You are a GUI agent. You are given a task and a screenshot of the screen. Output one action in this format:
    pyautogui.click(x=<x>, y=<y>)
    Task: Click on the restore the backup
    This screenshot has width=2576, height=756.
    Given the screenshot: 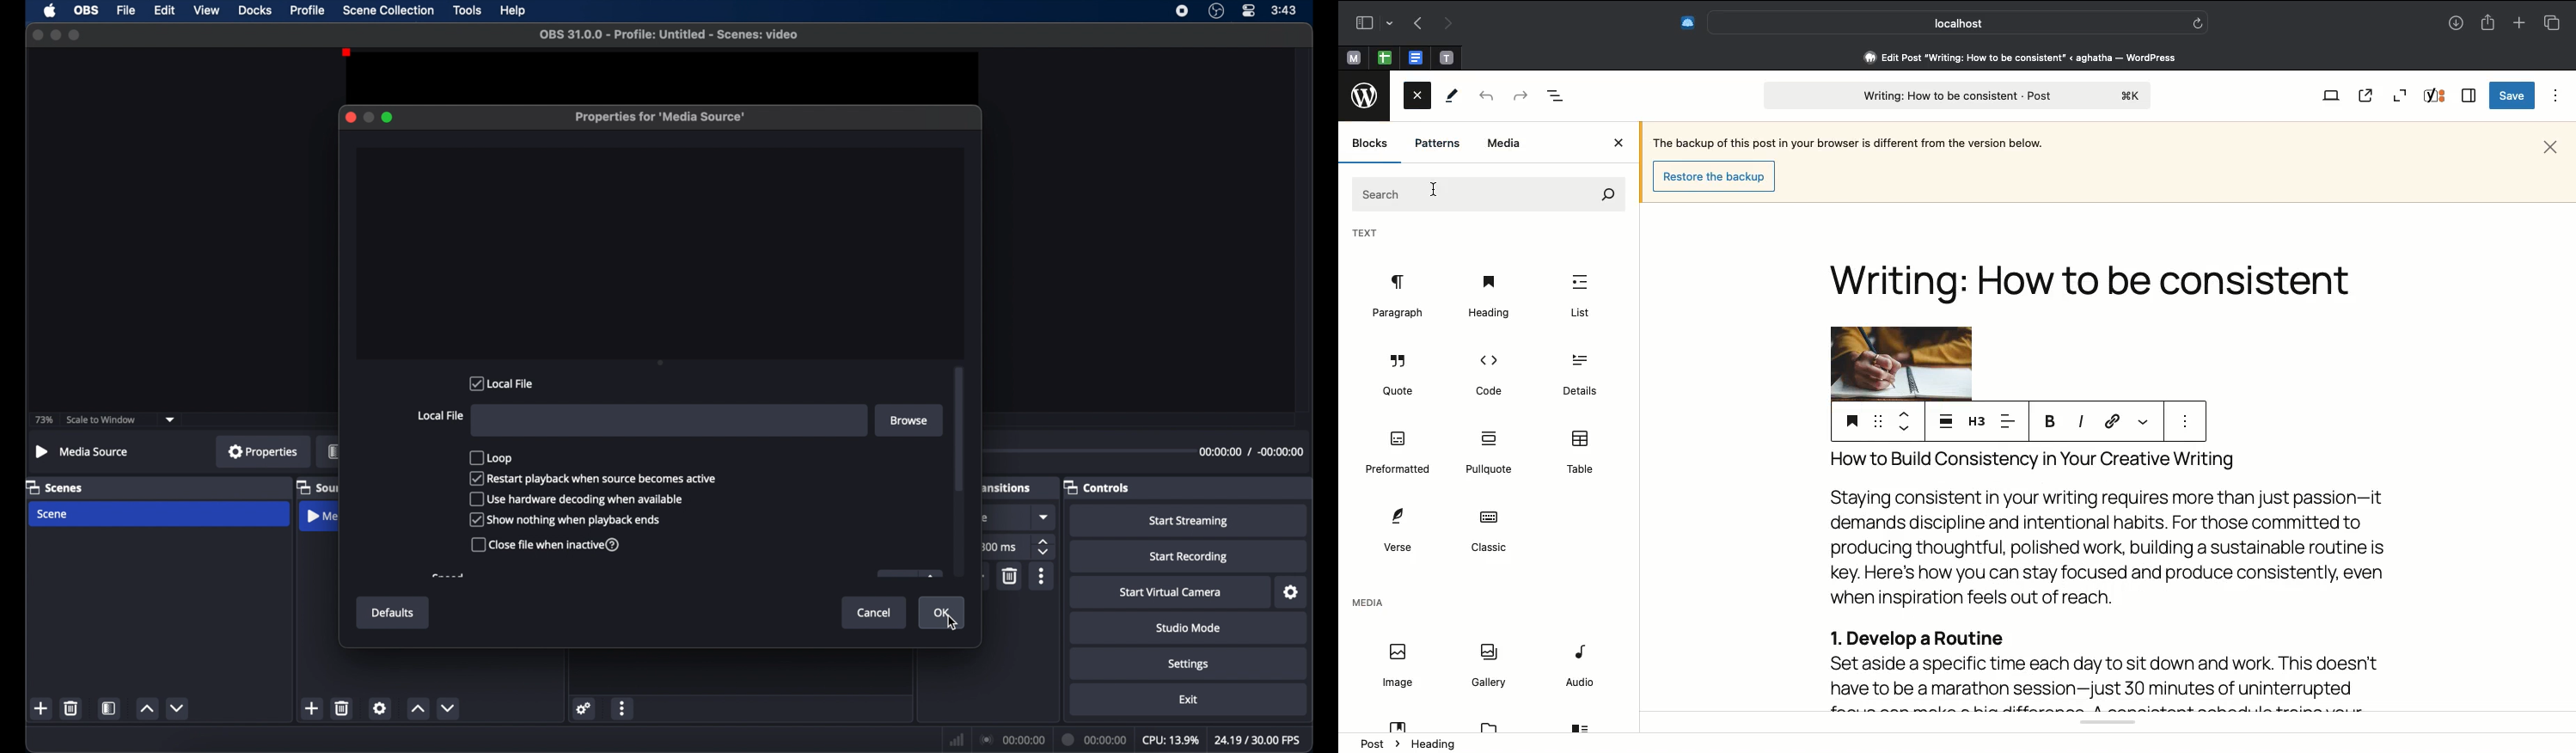 What is the action you would take?
    pyautogui.click(x=1716, y=176)
    